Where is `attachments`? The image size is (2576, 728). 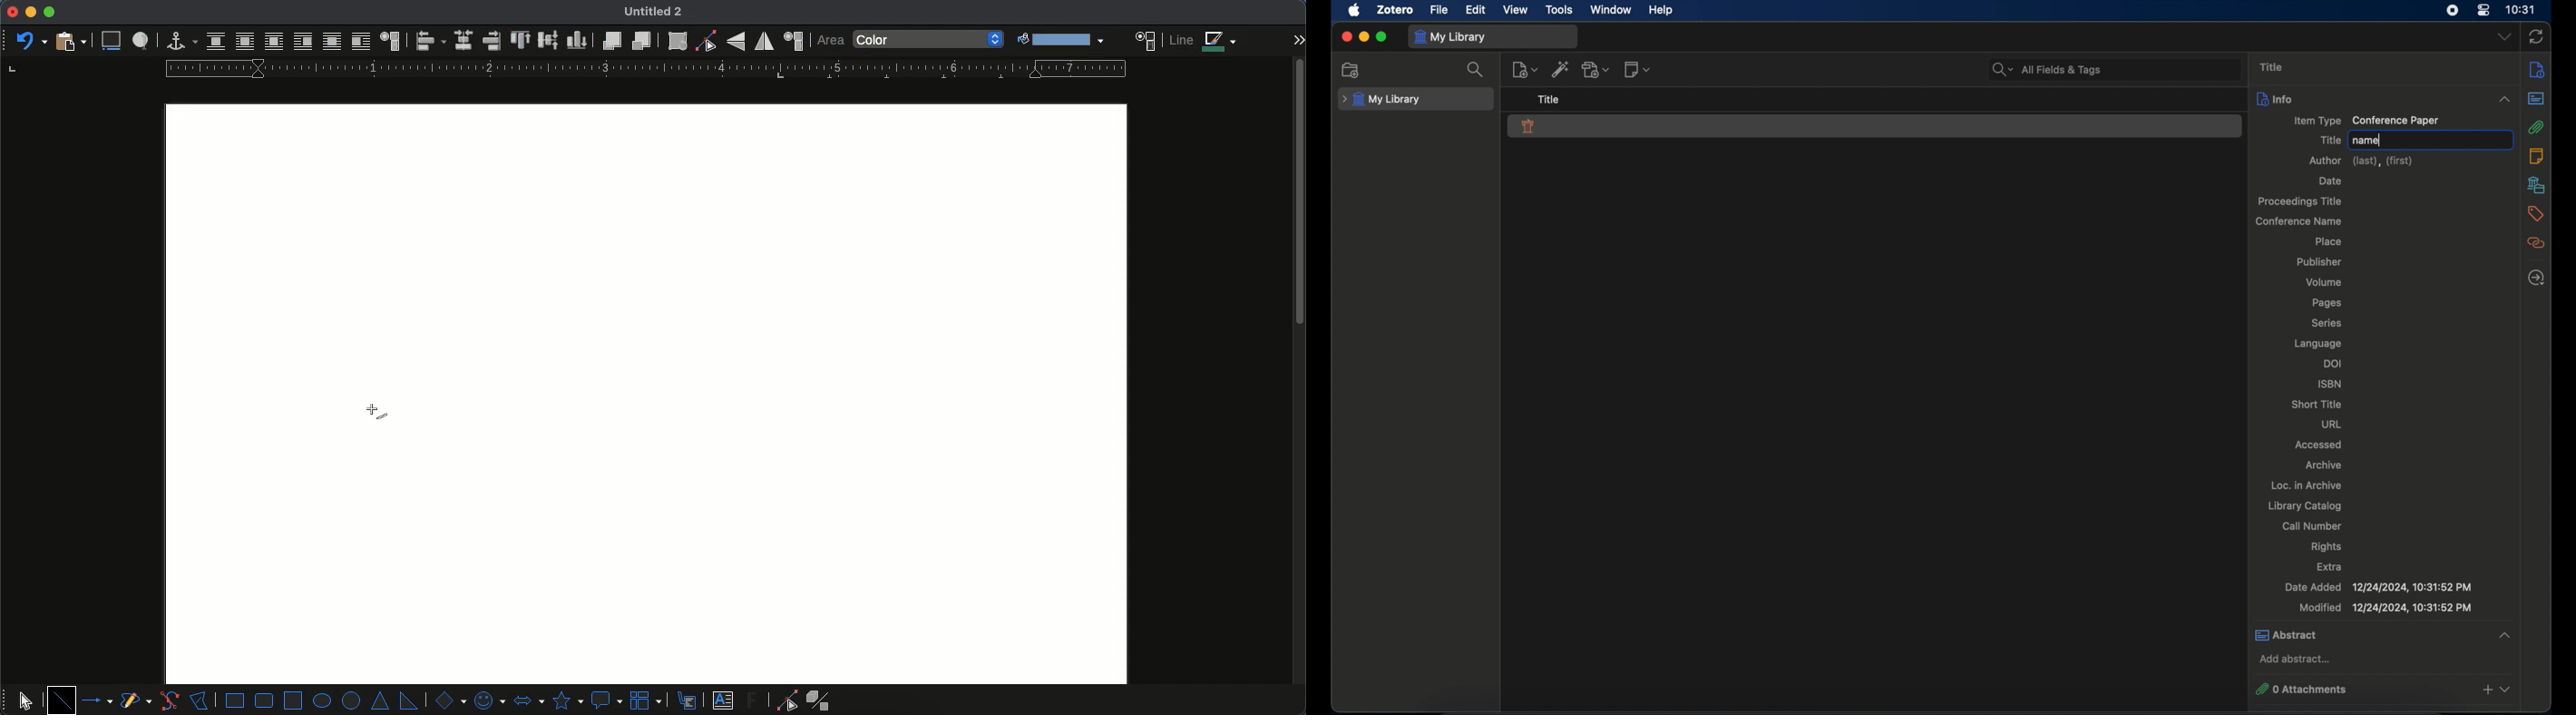 attachments is located at coordinates (2537, 128).